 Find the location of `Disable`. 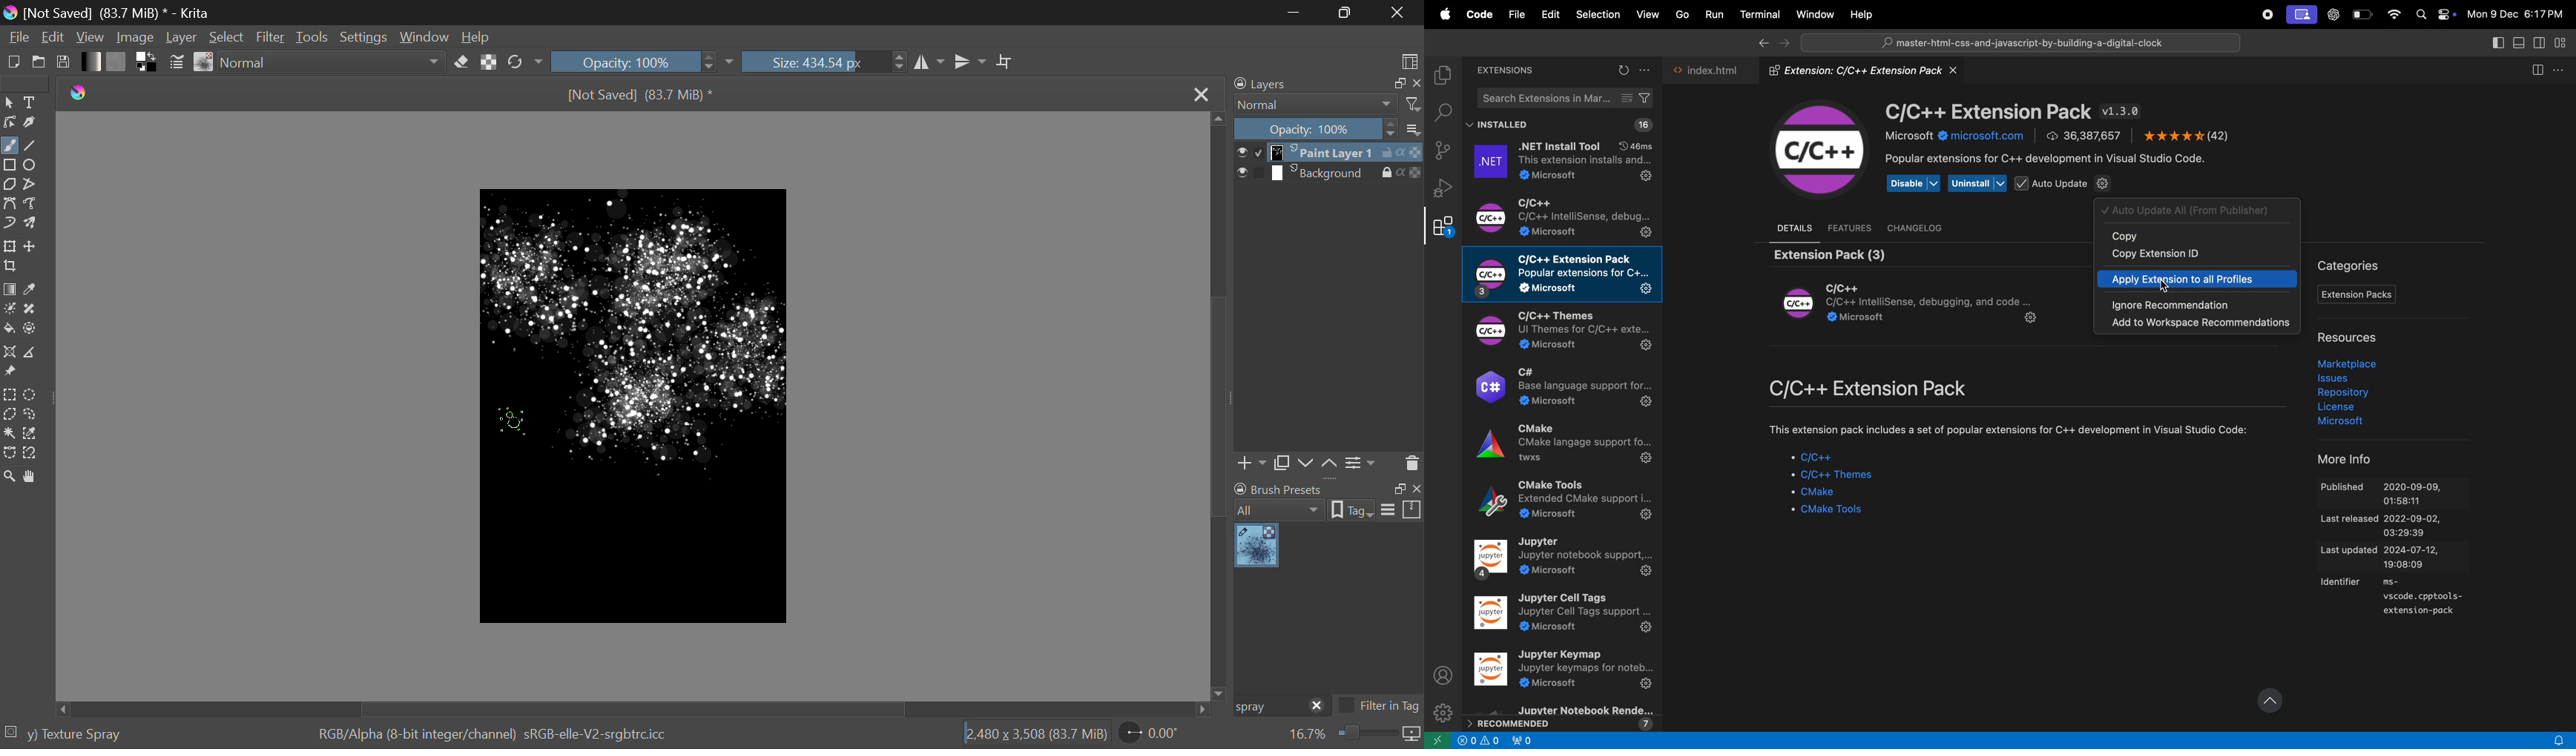

Disable is located at coordinates (1914, 185).